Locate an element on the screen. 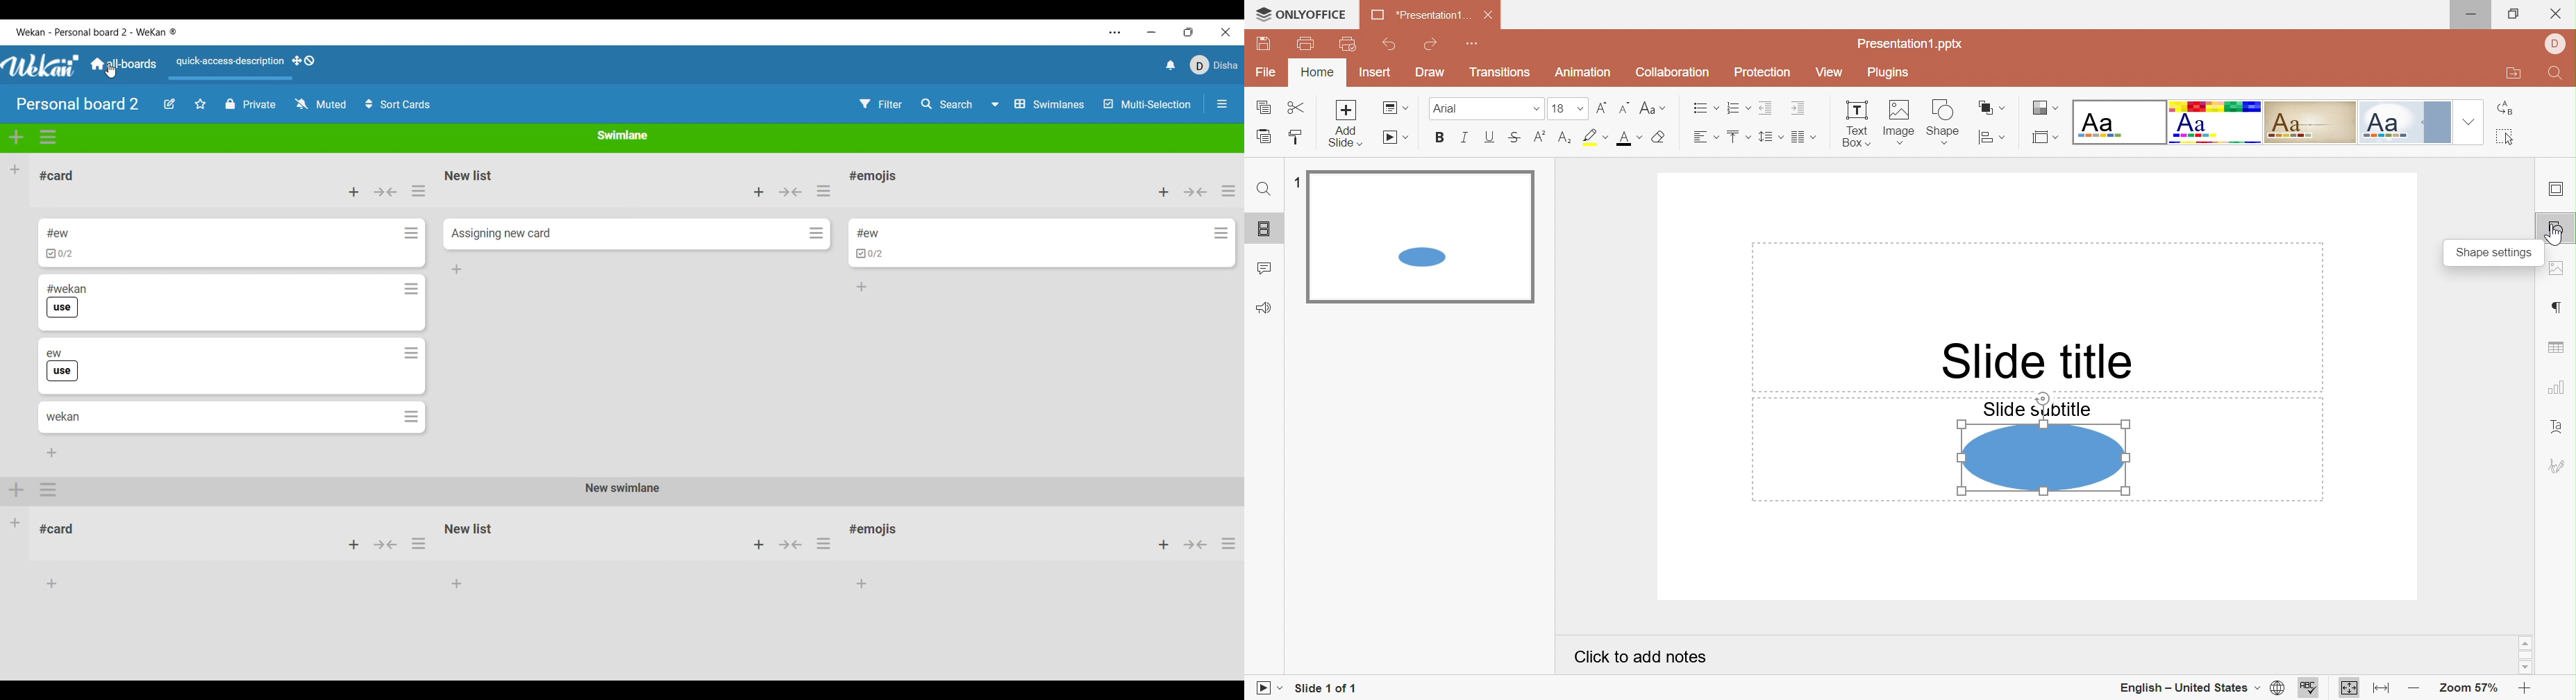 The height and width of the screenshot is (700, 2576). Quick print is located at coordinates (1348, 44).